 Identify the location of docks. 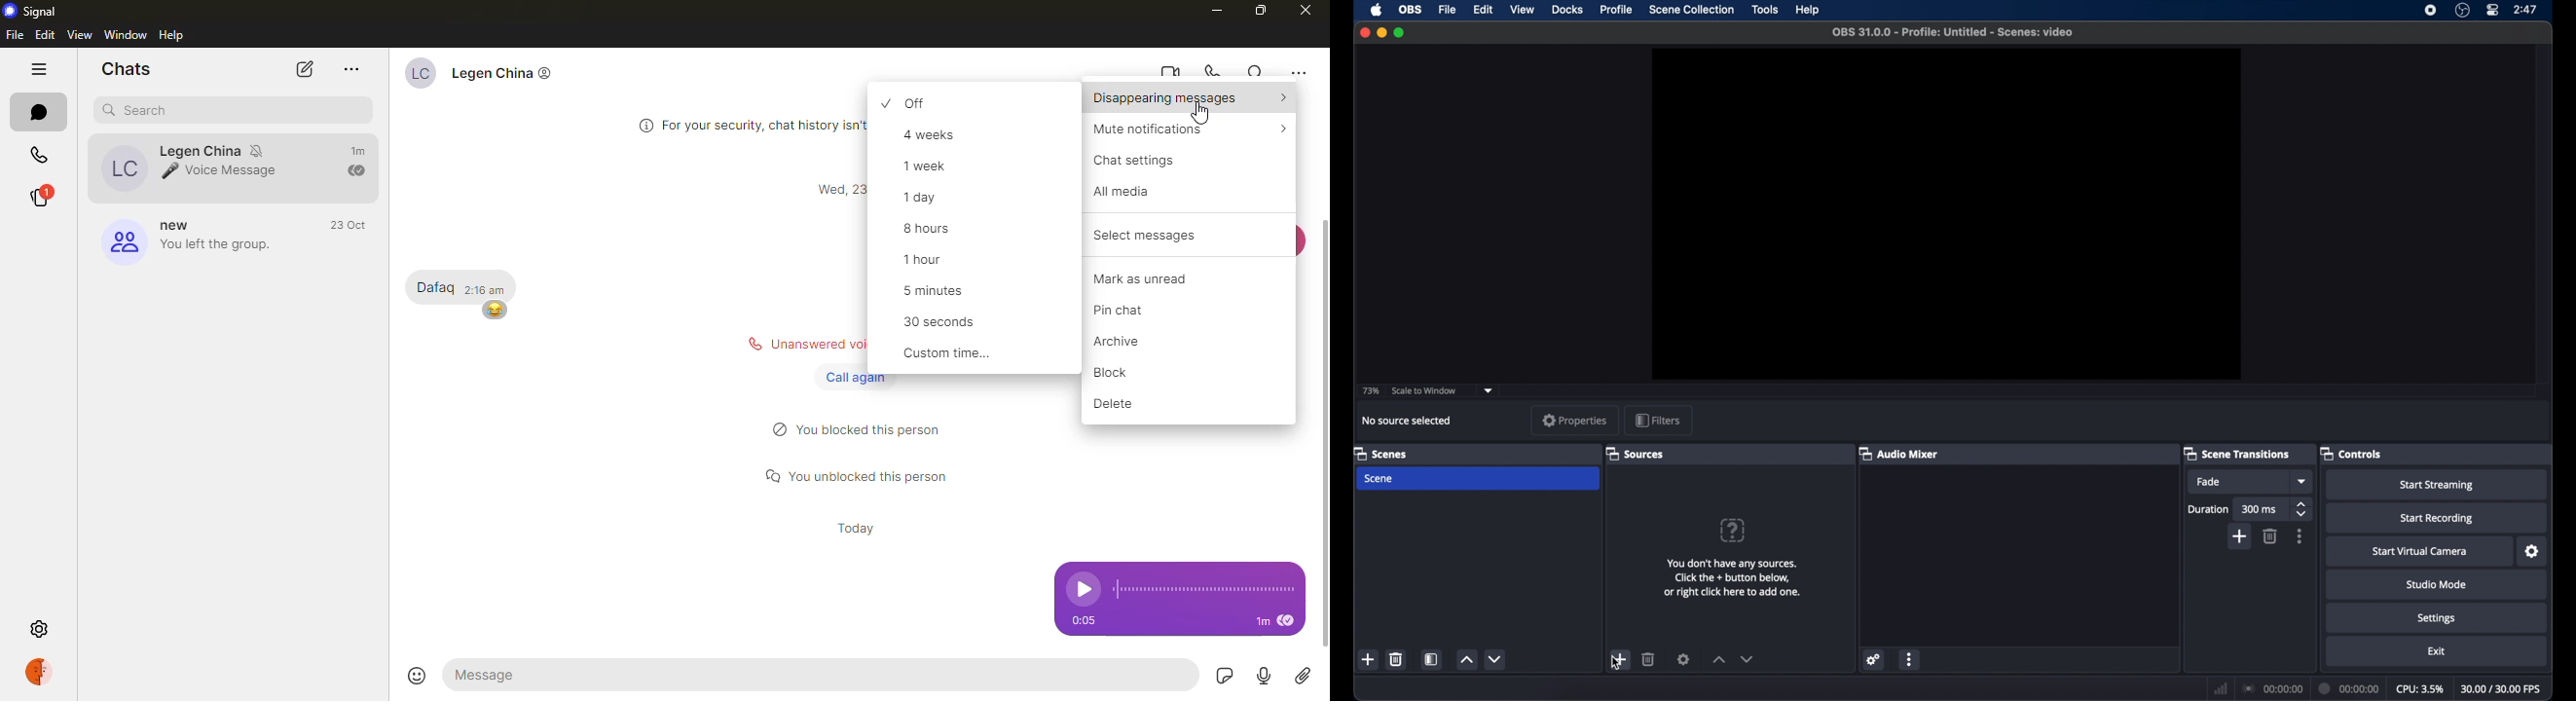
(1567, 10).